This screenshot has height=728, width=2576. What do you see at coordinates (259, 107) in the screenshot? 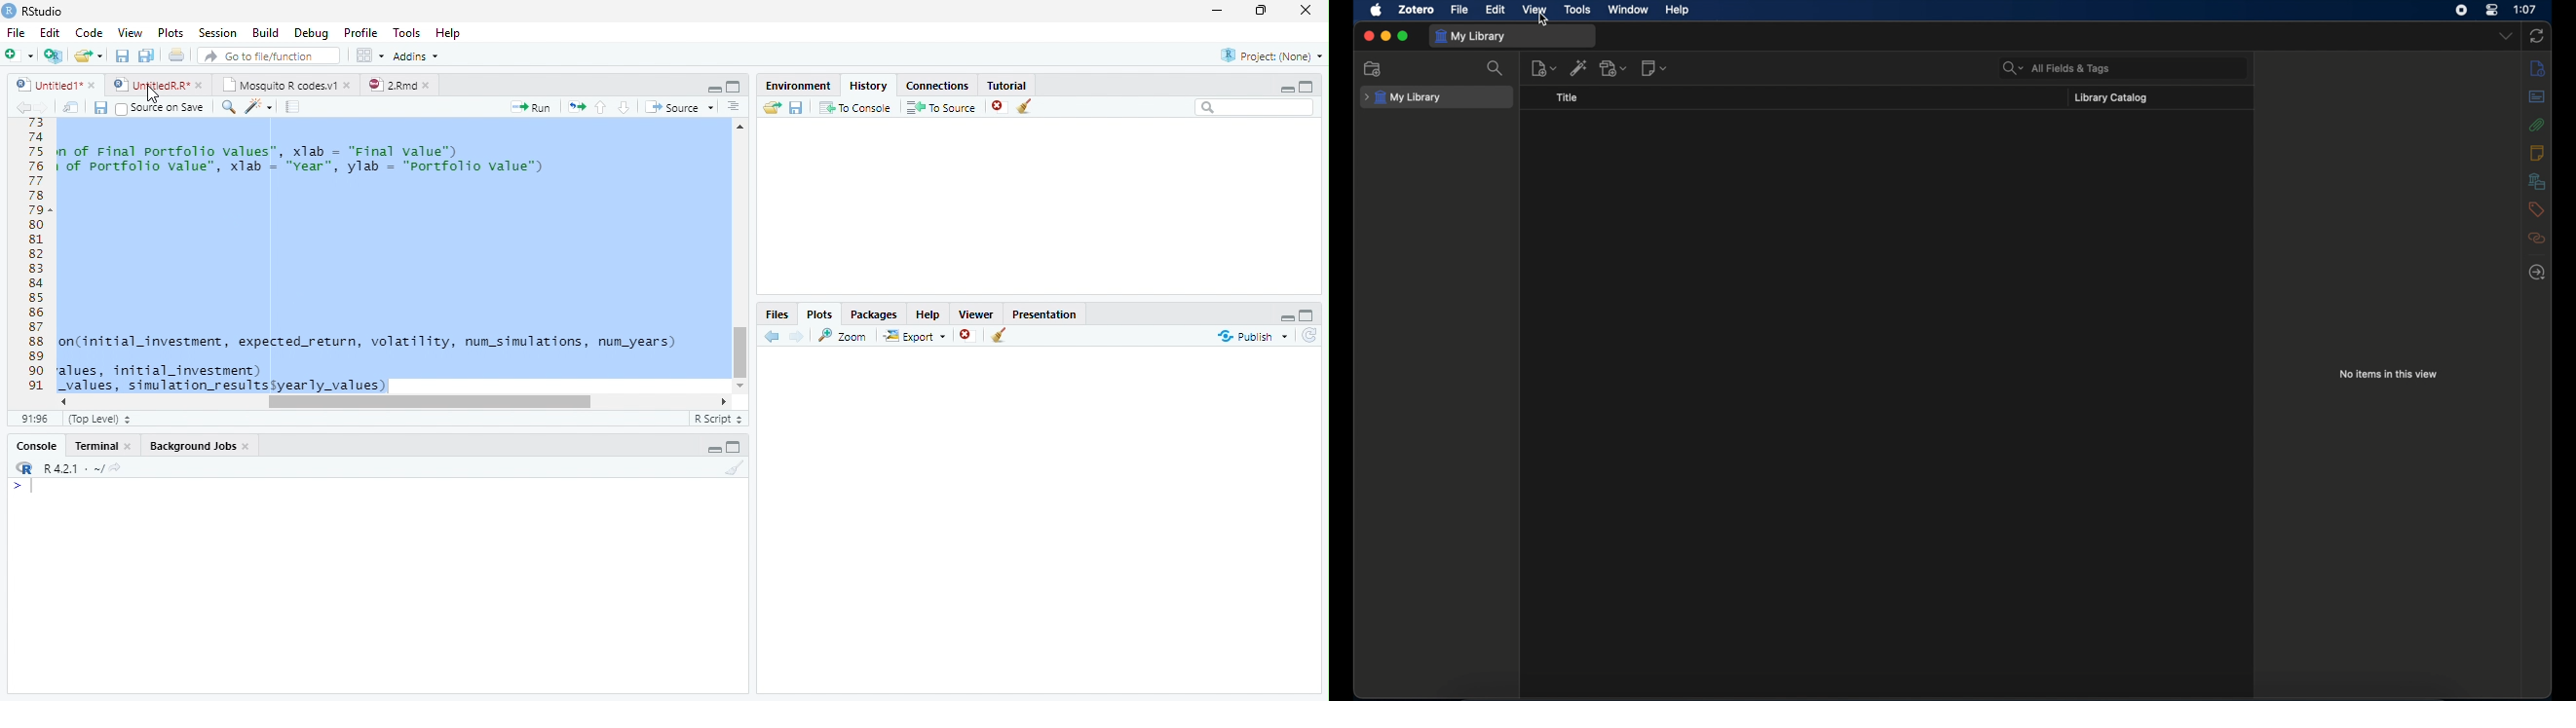
I see `Code Tools` at bounding box center [259, 107].